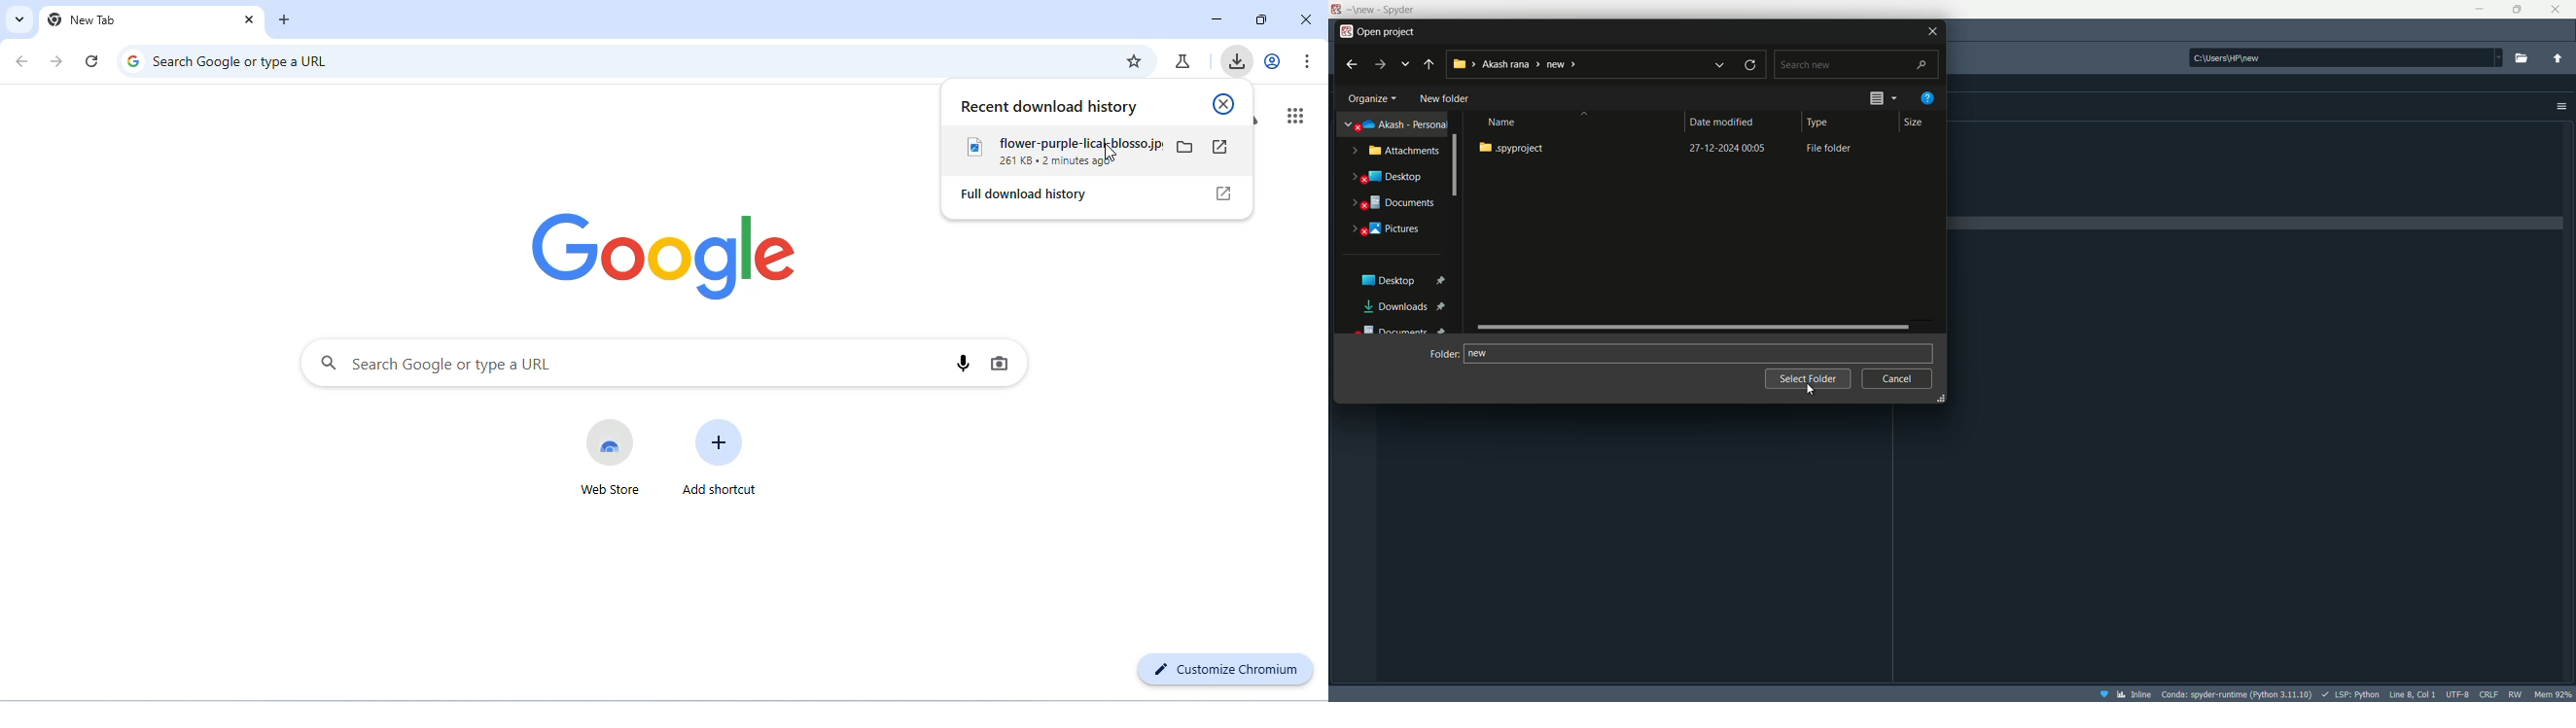 The image size is (2576, 728). Describe the element at coordinates (1931, 98) in the screenshot. I see `help` at that location.